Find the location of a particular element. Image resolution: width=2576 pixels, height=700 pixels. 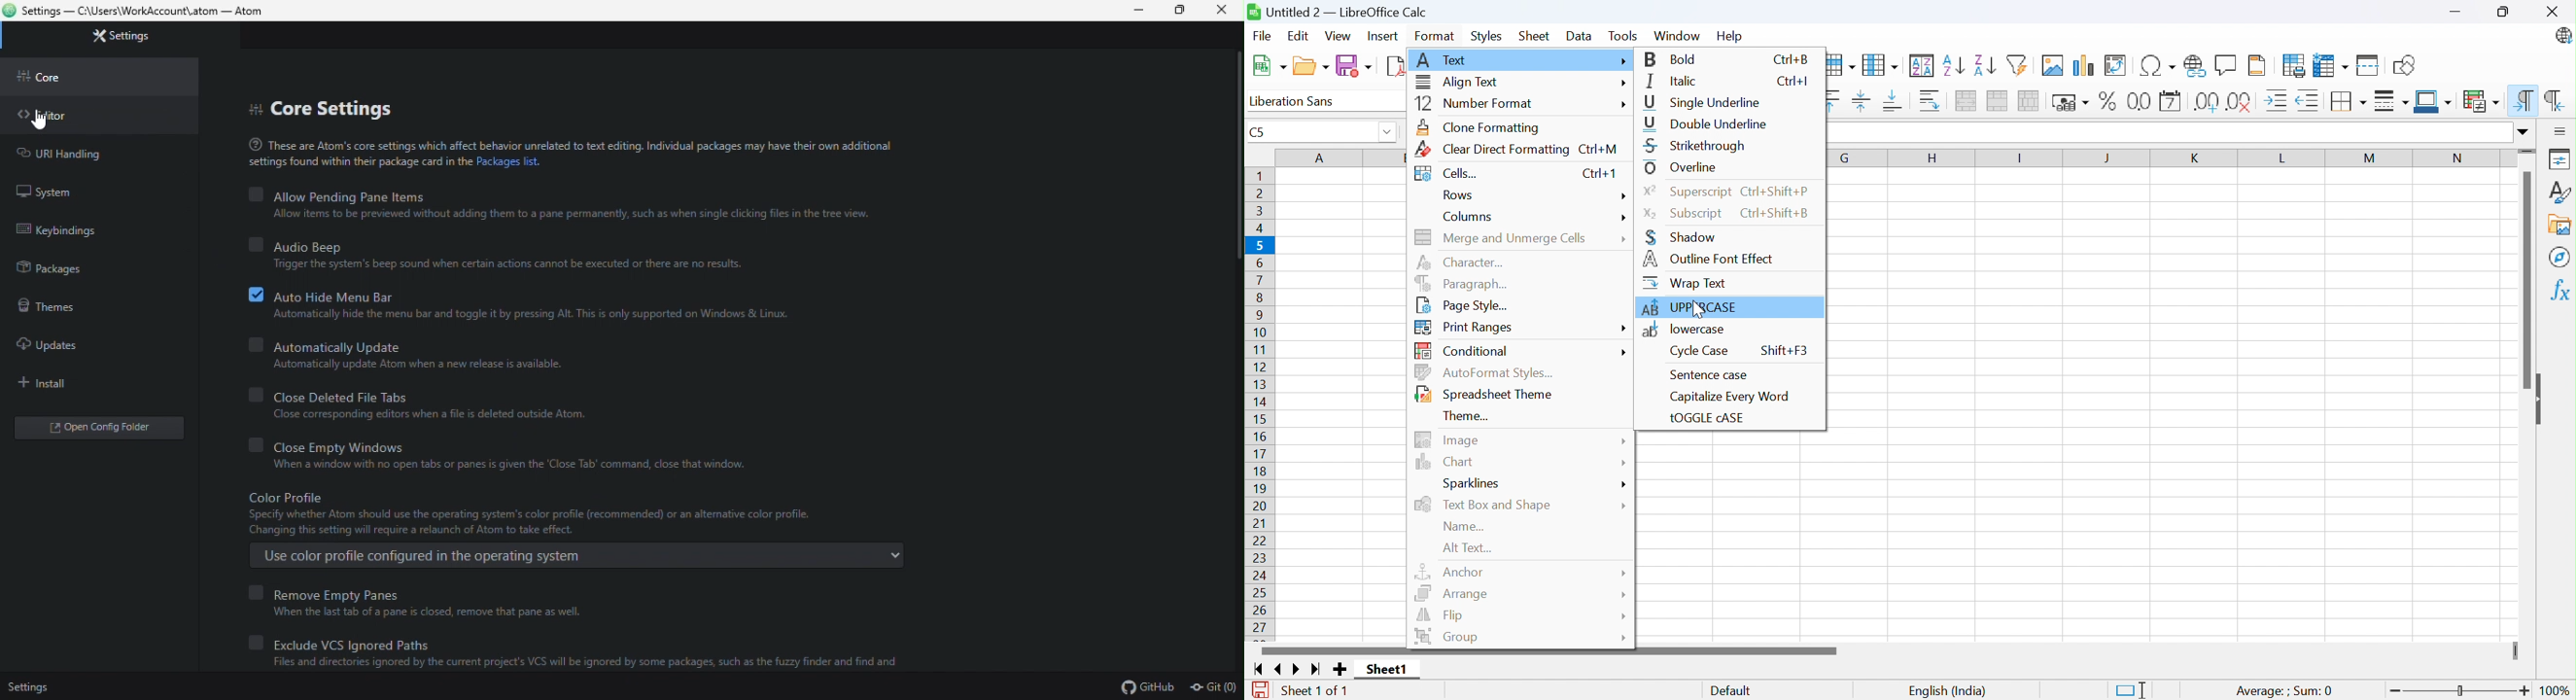

More is located at coordinates (1621, 615).